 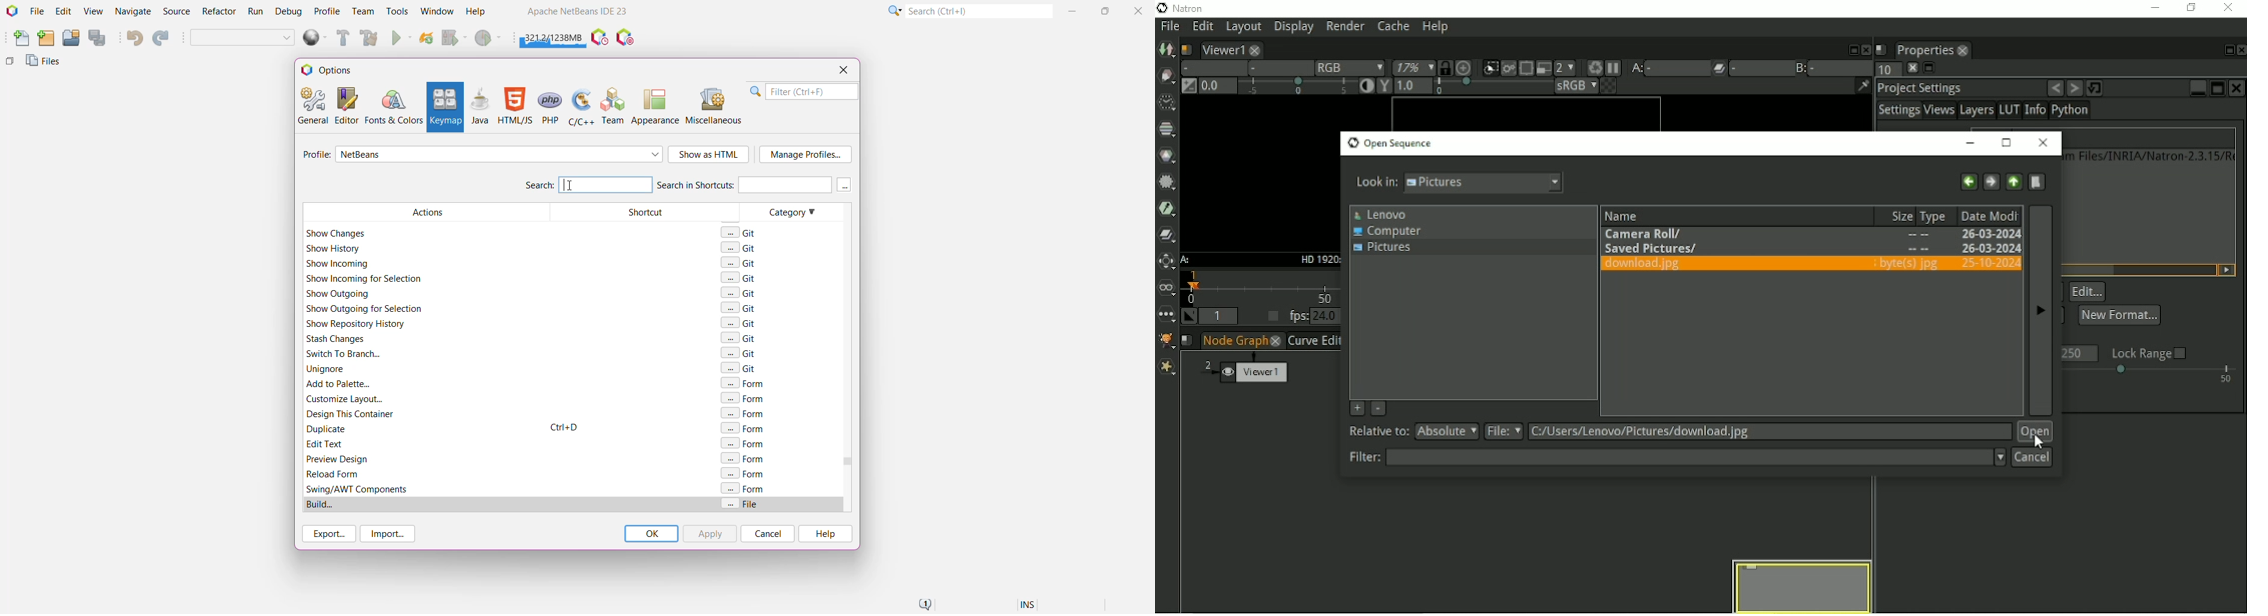 I want to click on Insert Mode, so click(x=1029, y=606).